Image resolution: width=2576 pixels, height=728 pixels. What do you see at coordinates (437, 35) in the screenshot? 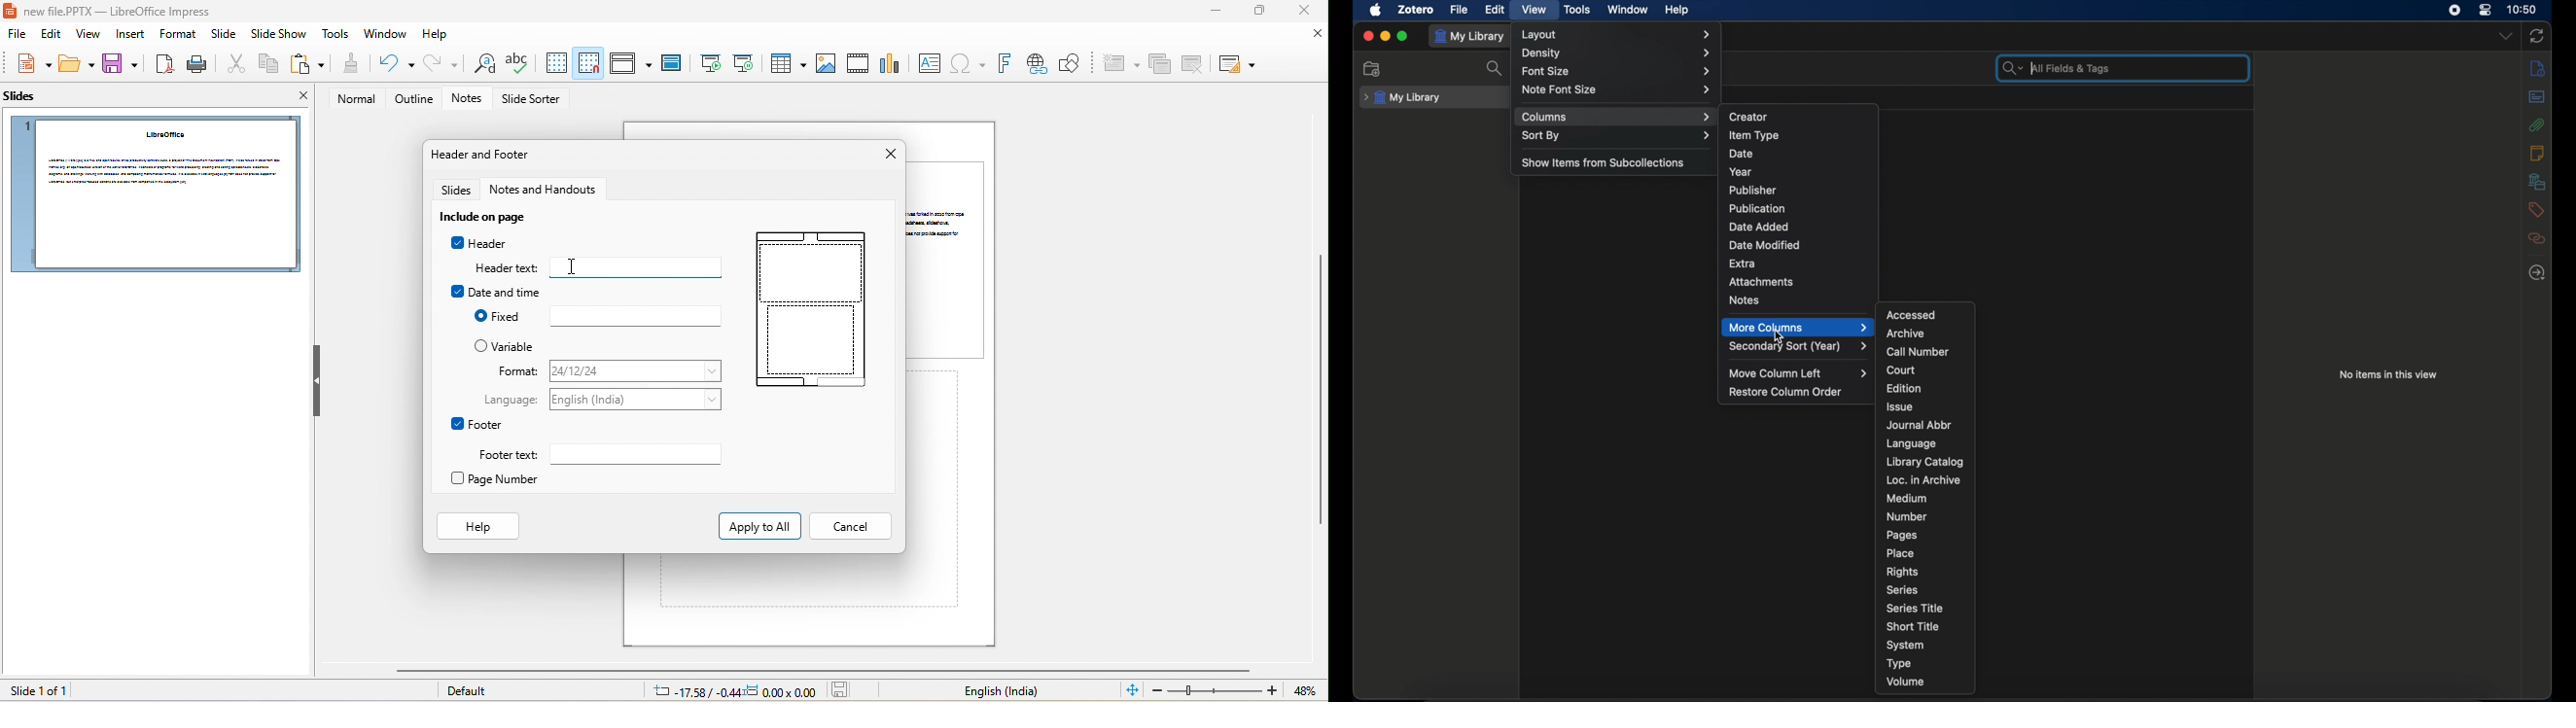
I see `help` at bounding box center [437, 35].